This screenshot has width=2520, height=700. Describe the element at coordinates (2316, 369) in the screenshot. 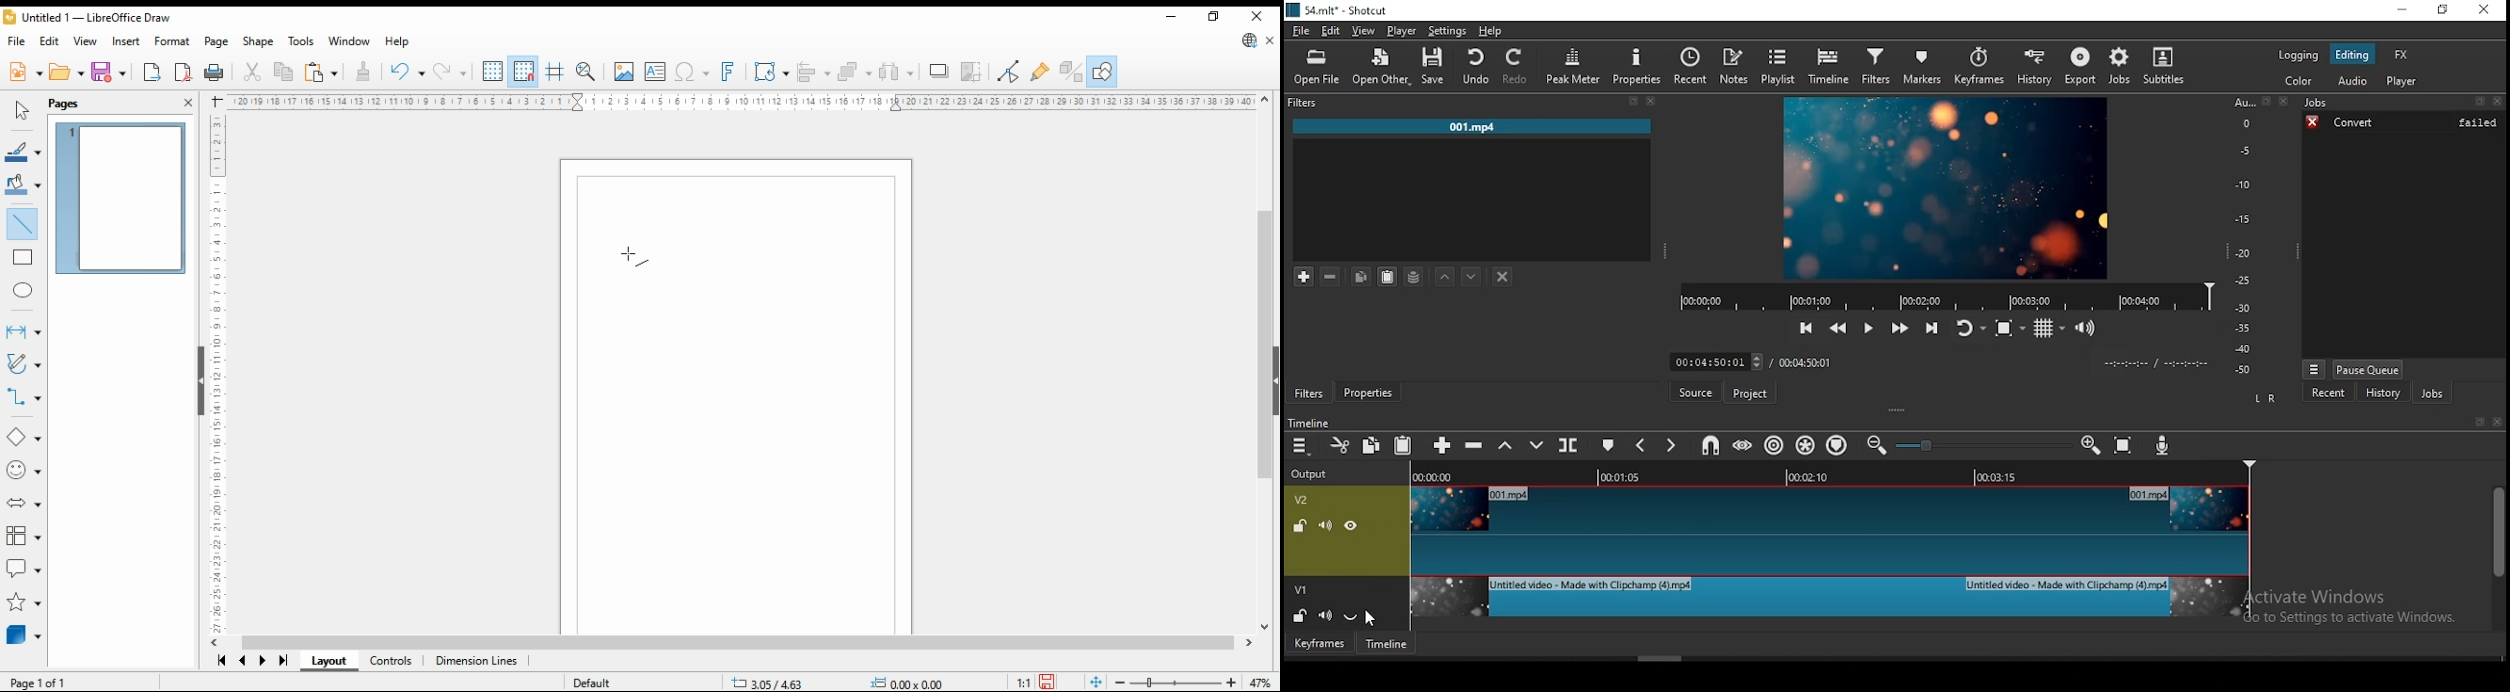

I see `jobs menu` at that location.